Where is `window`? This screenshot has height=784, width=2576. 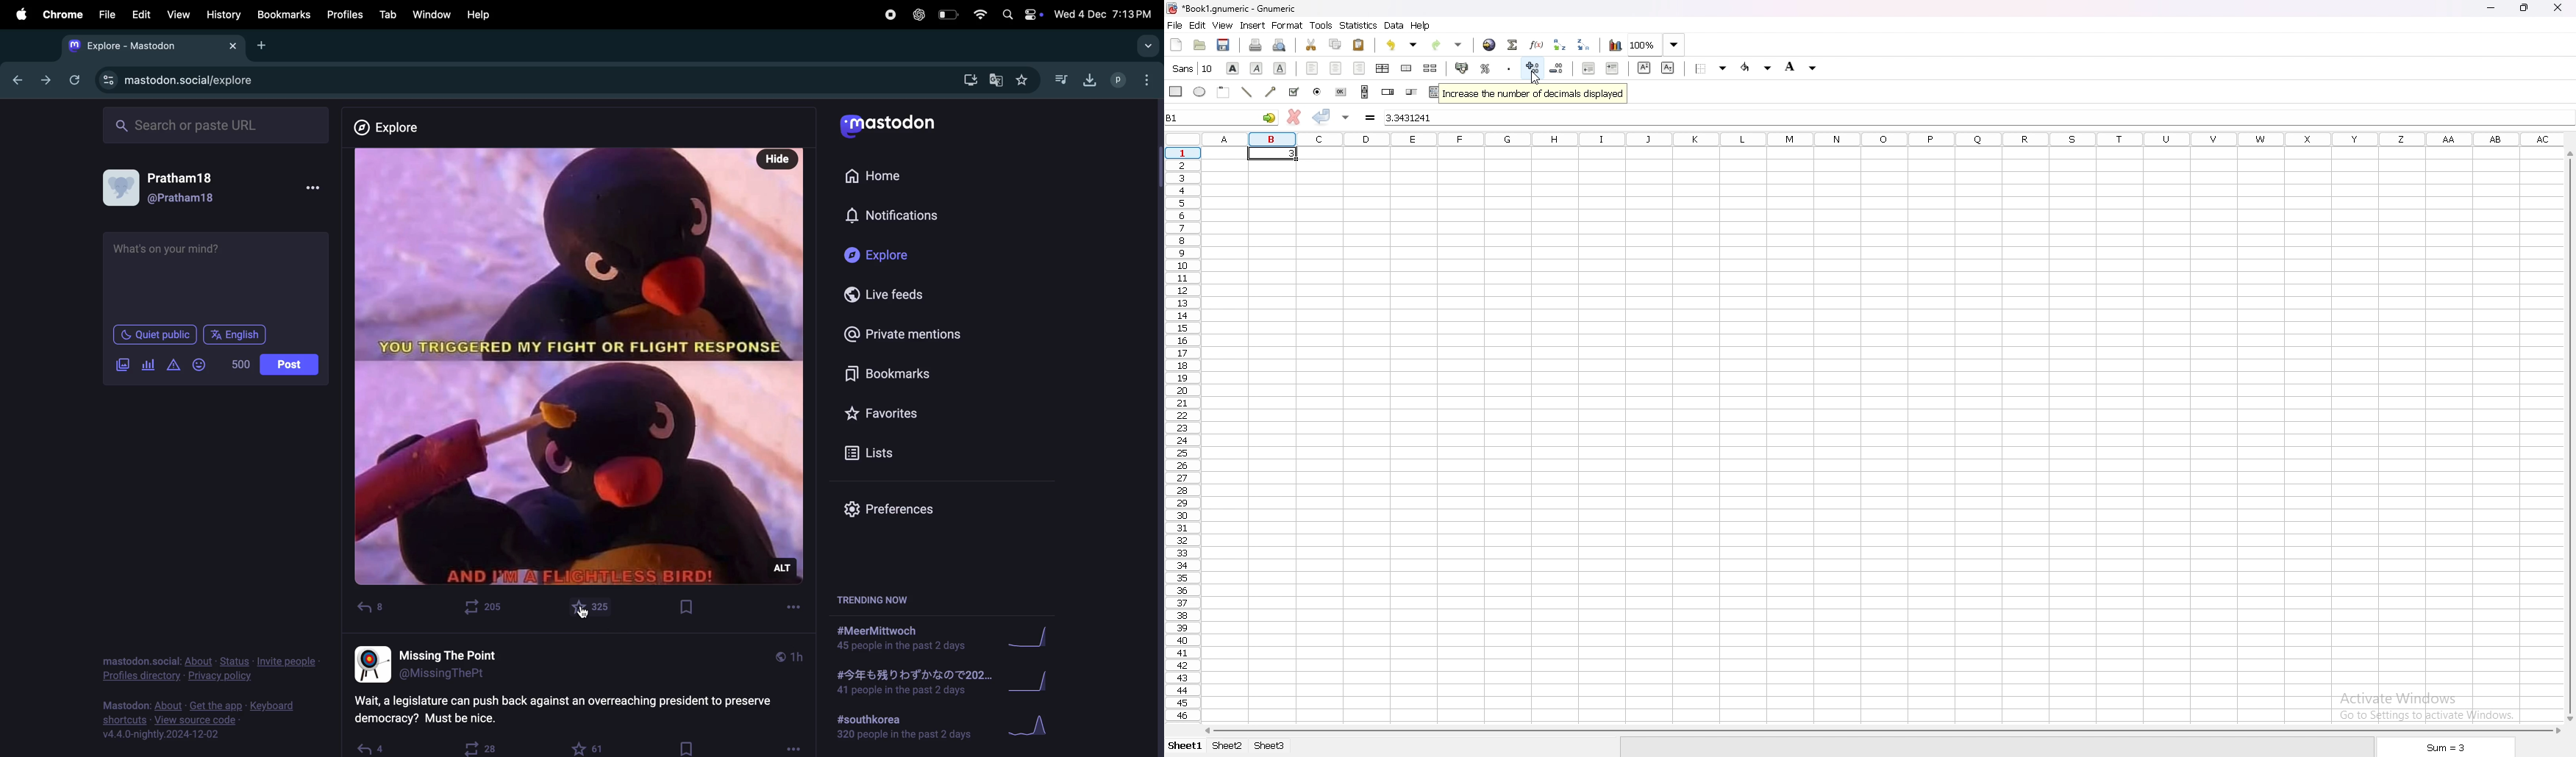
window is located at coordinates (431, 13).